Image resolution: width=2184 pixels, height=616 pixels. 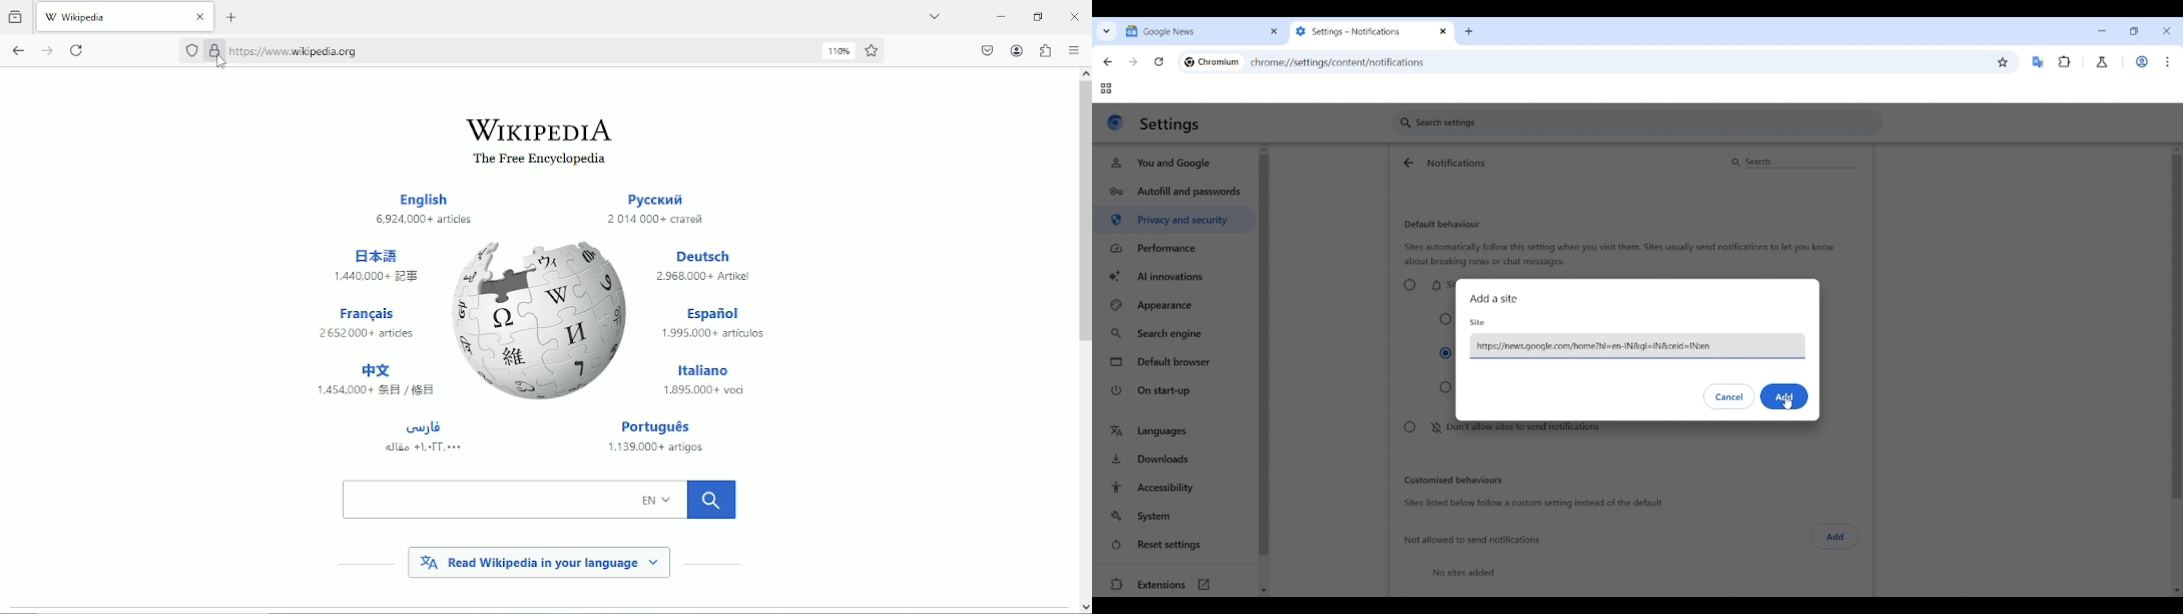 What do you see at coordinates (1264, 150) in the screenshot?
I see `Quick slide to top` at bounding box center [1264, 150].